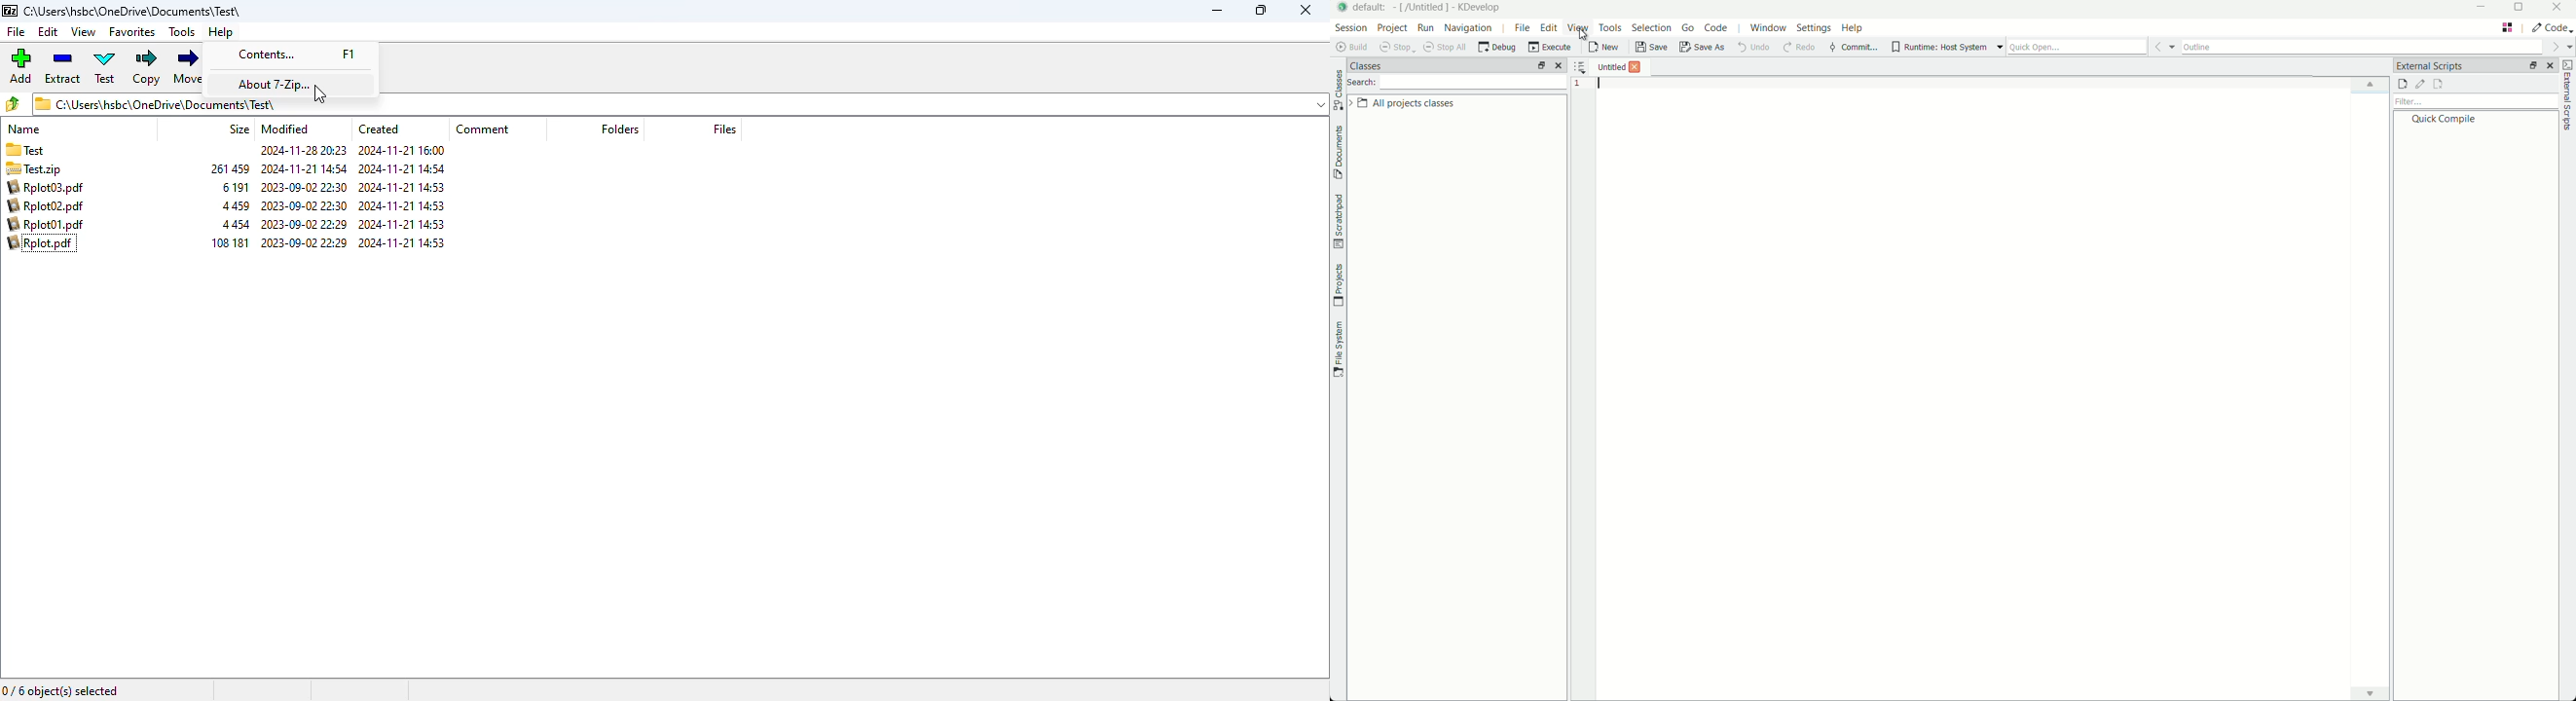 Image resolution: width=2576 pixels, height=728 pixels. What do you see at coordinates (404, 169) in the screenshot?
I see `2024-11-21 14:54` at bounding box center [404, 169].